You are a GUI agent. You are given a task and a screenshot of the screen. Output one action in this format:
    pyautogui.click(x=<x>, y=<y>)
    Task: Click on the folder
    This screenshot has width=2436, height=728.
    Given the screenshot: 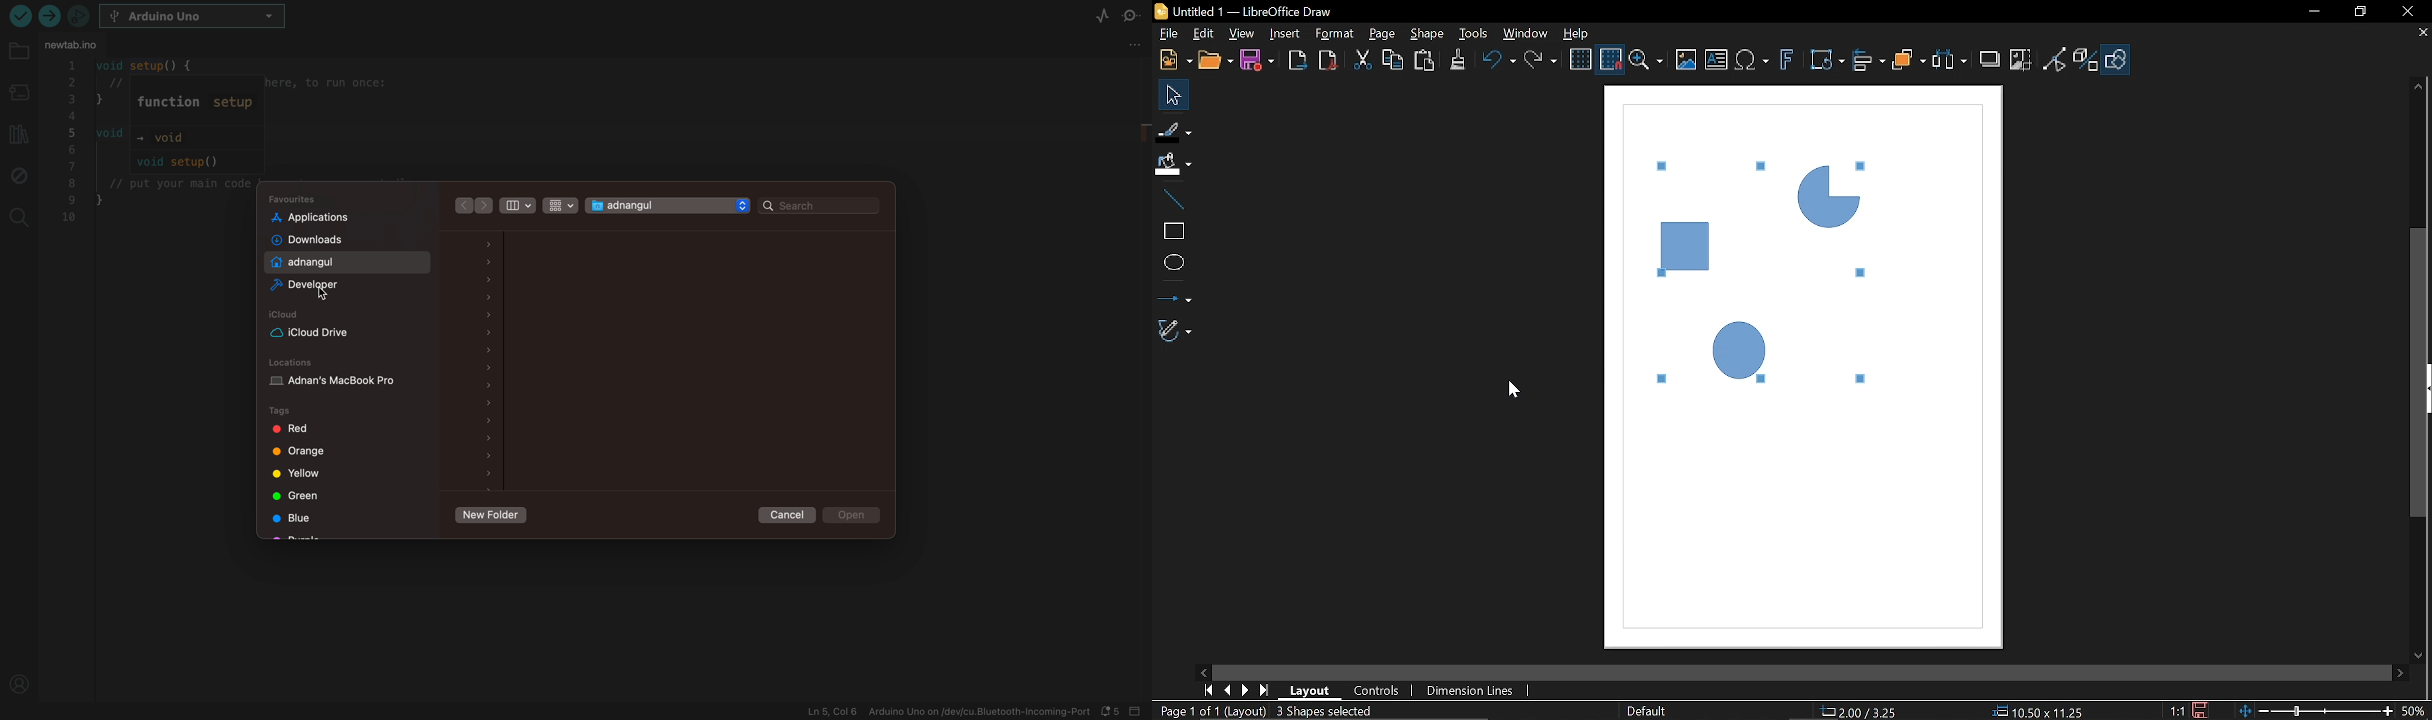 What is the action you would take?
    pyautogui.click(x=18, y=57)
    